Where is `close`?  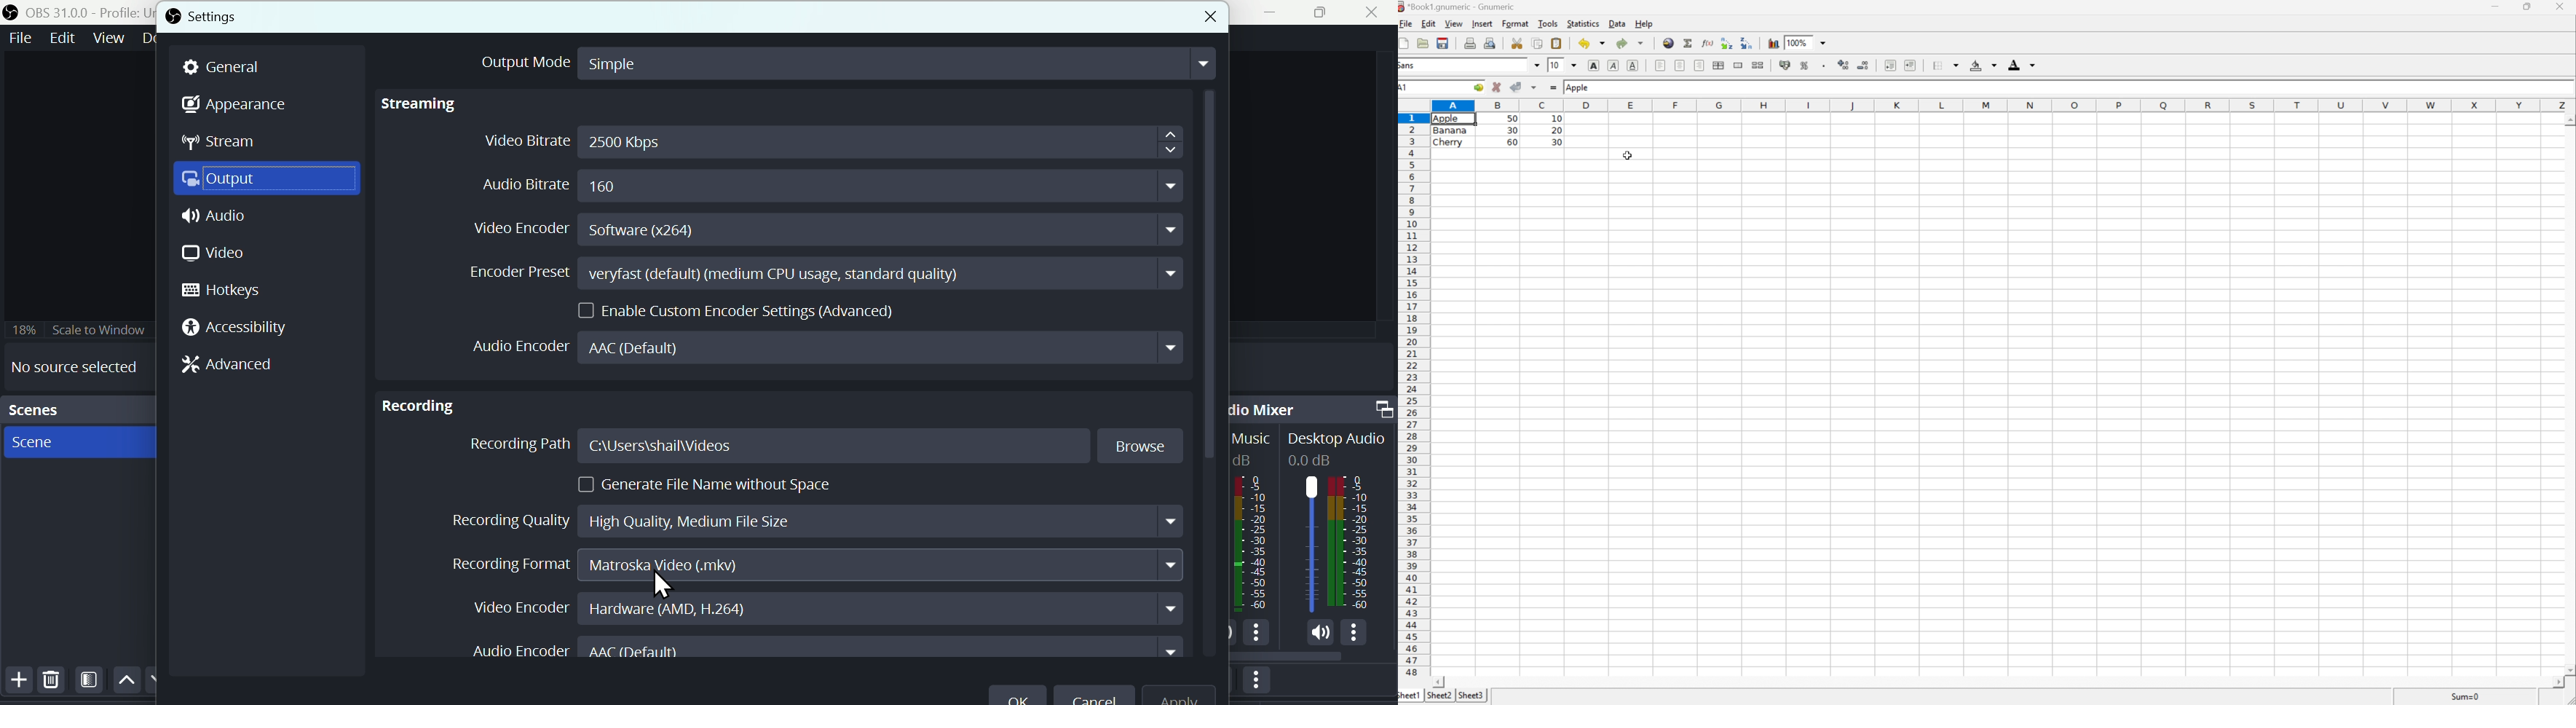 close is located at coordinates (1206, 14).